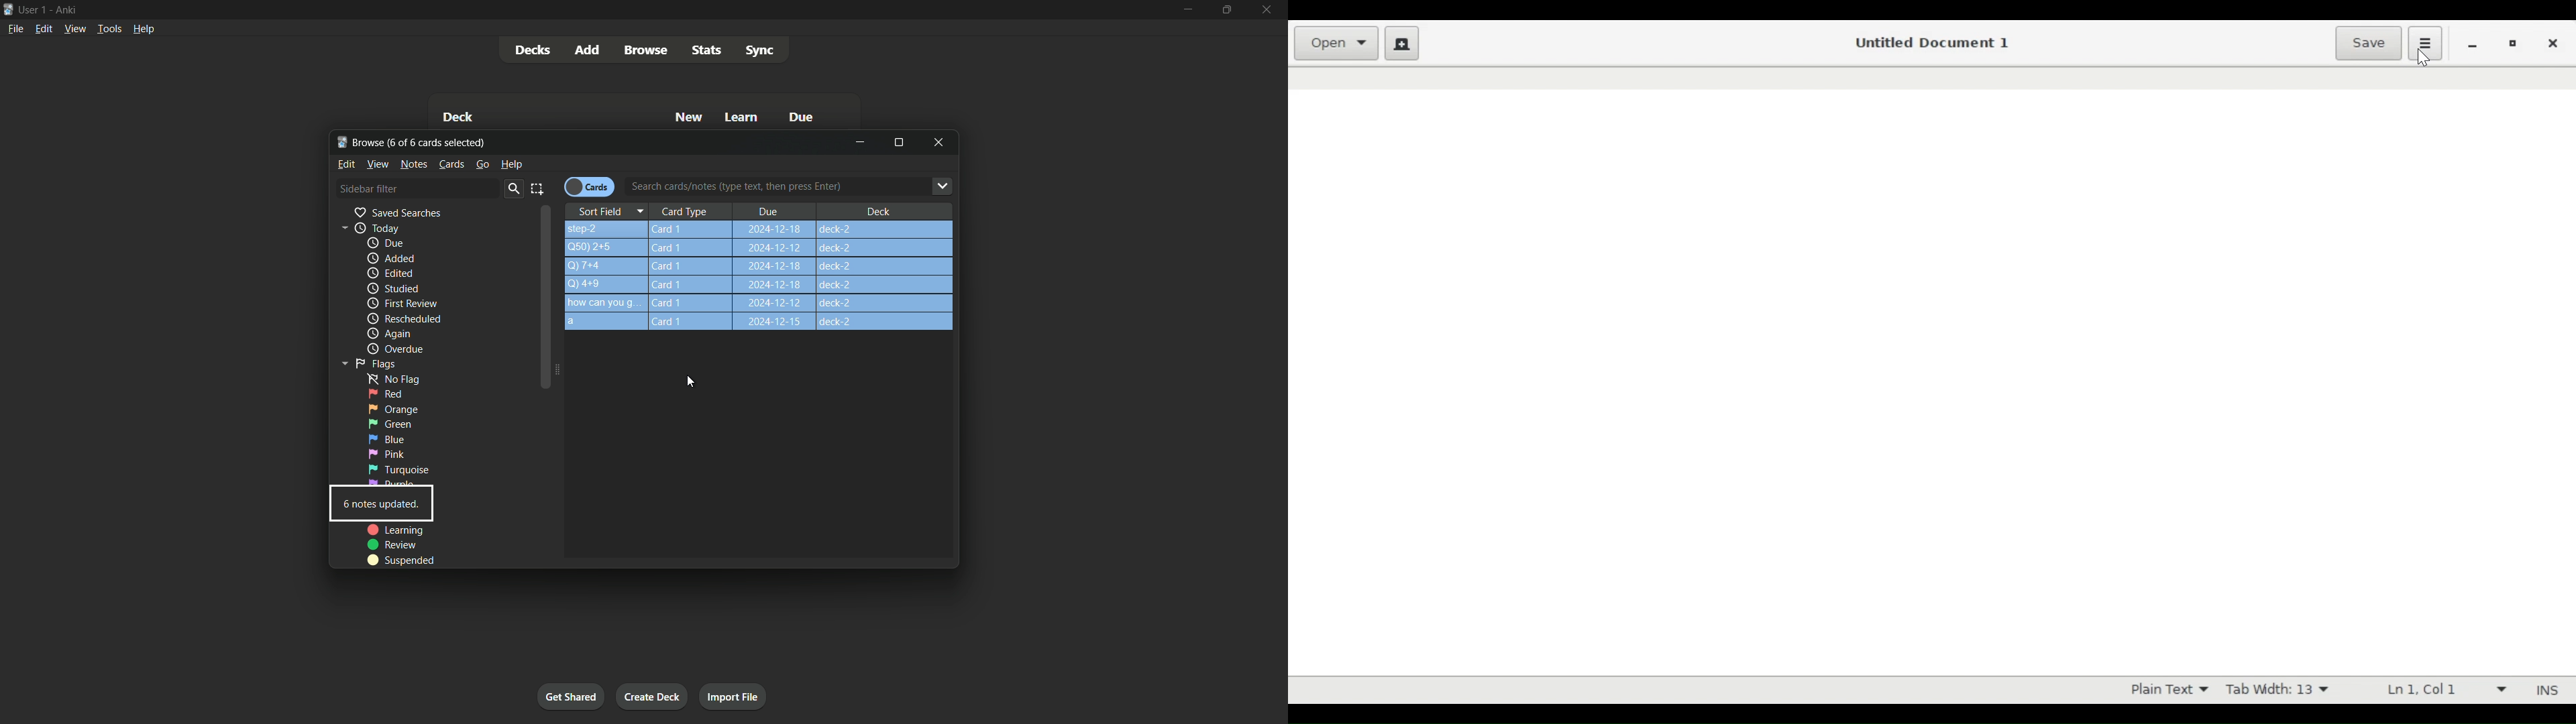  Describe the element at coordinates (547, 300) in the screenshot. I see `Scroll bar` at that location.